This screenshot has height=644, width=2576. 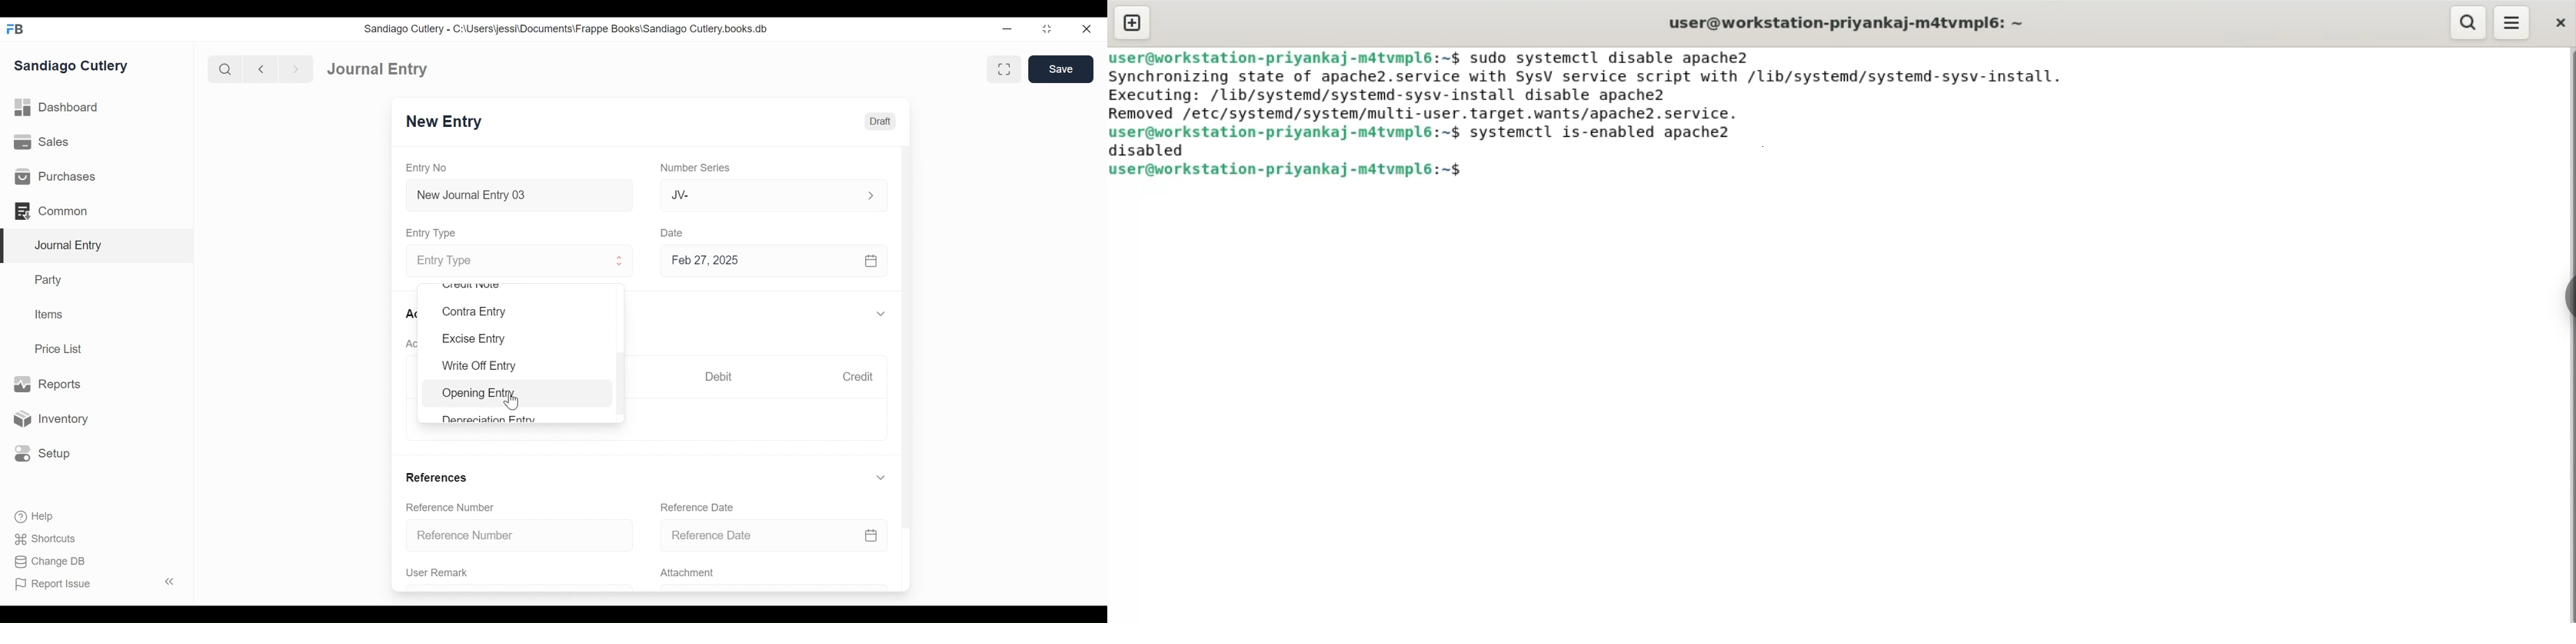 What do you see at coordinates (1622, 57) in the screenshot?
I see `sudo systemctl disable apache2` at bounding box center [1622, 57].